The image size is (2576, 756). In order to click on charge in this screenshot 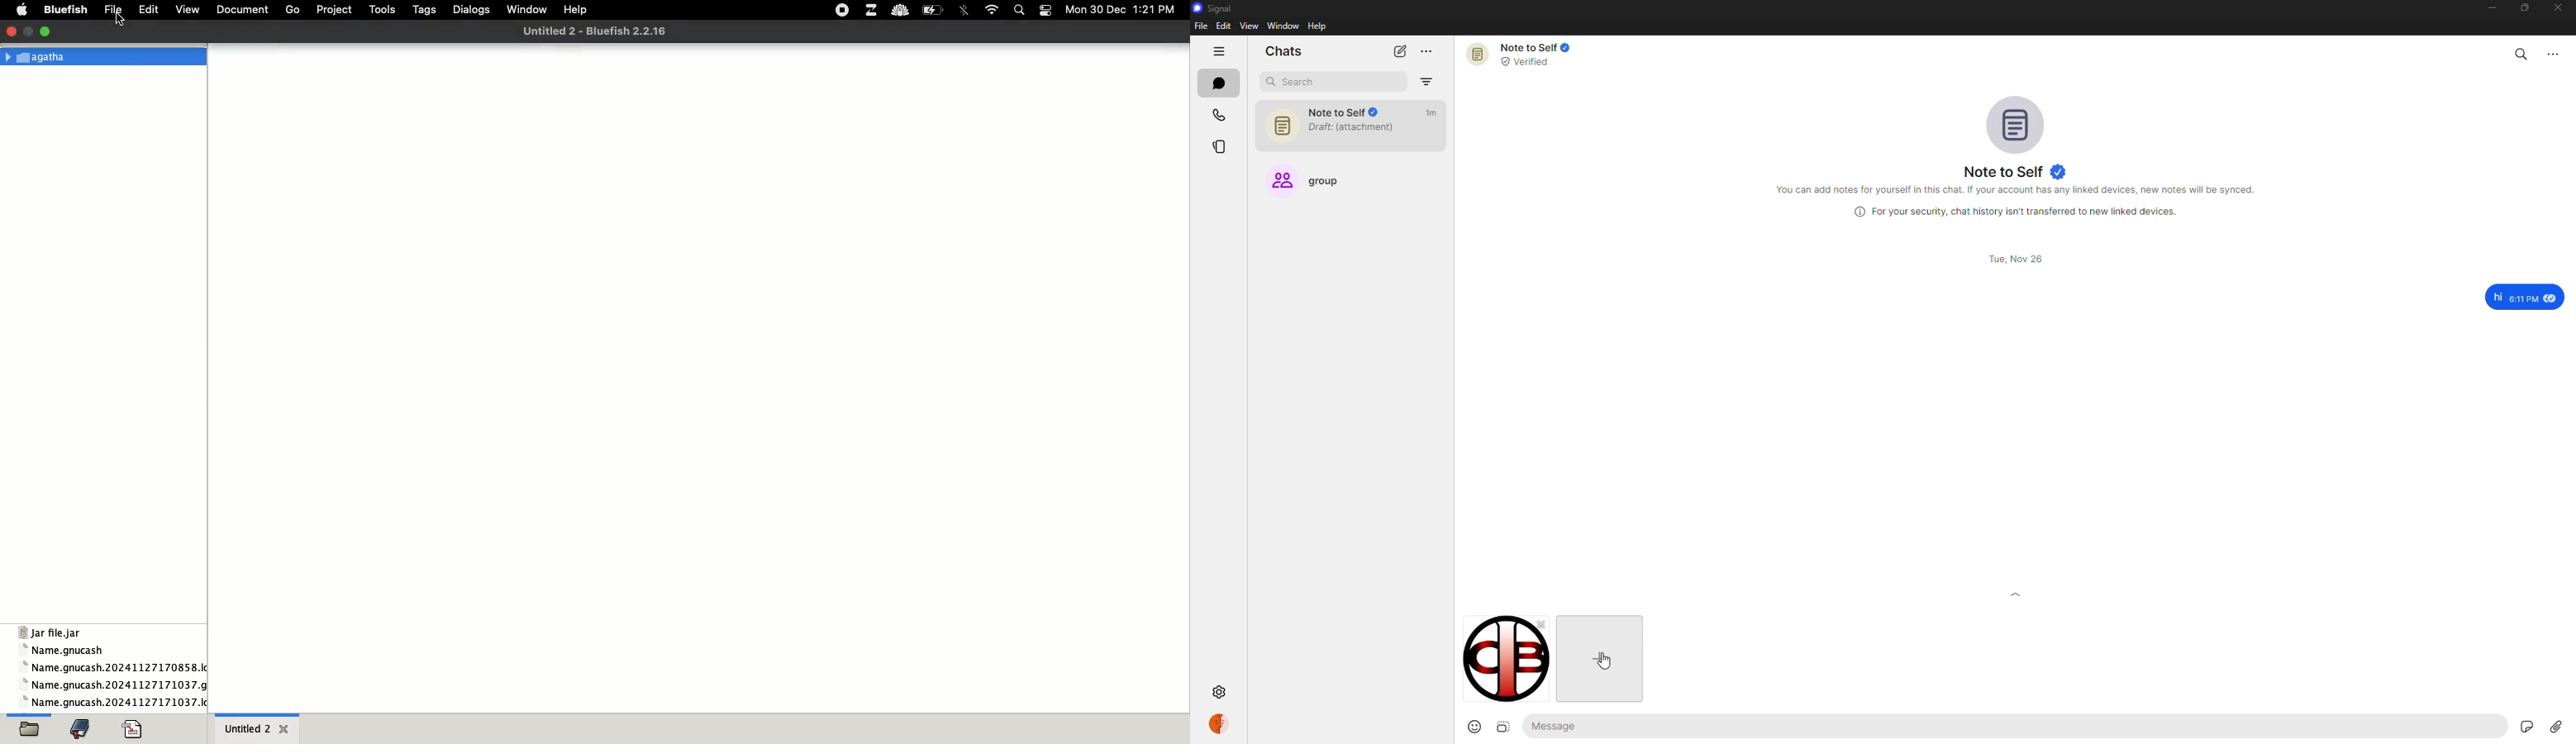, I will do `click(934, 10)`.